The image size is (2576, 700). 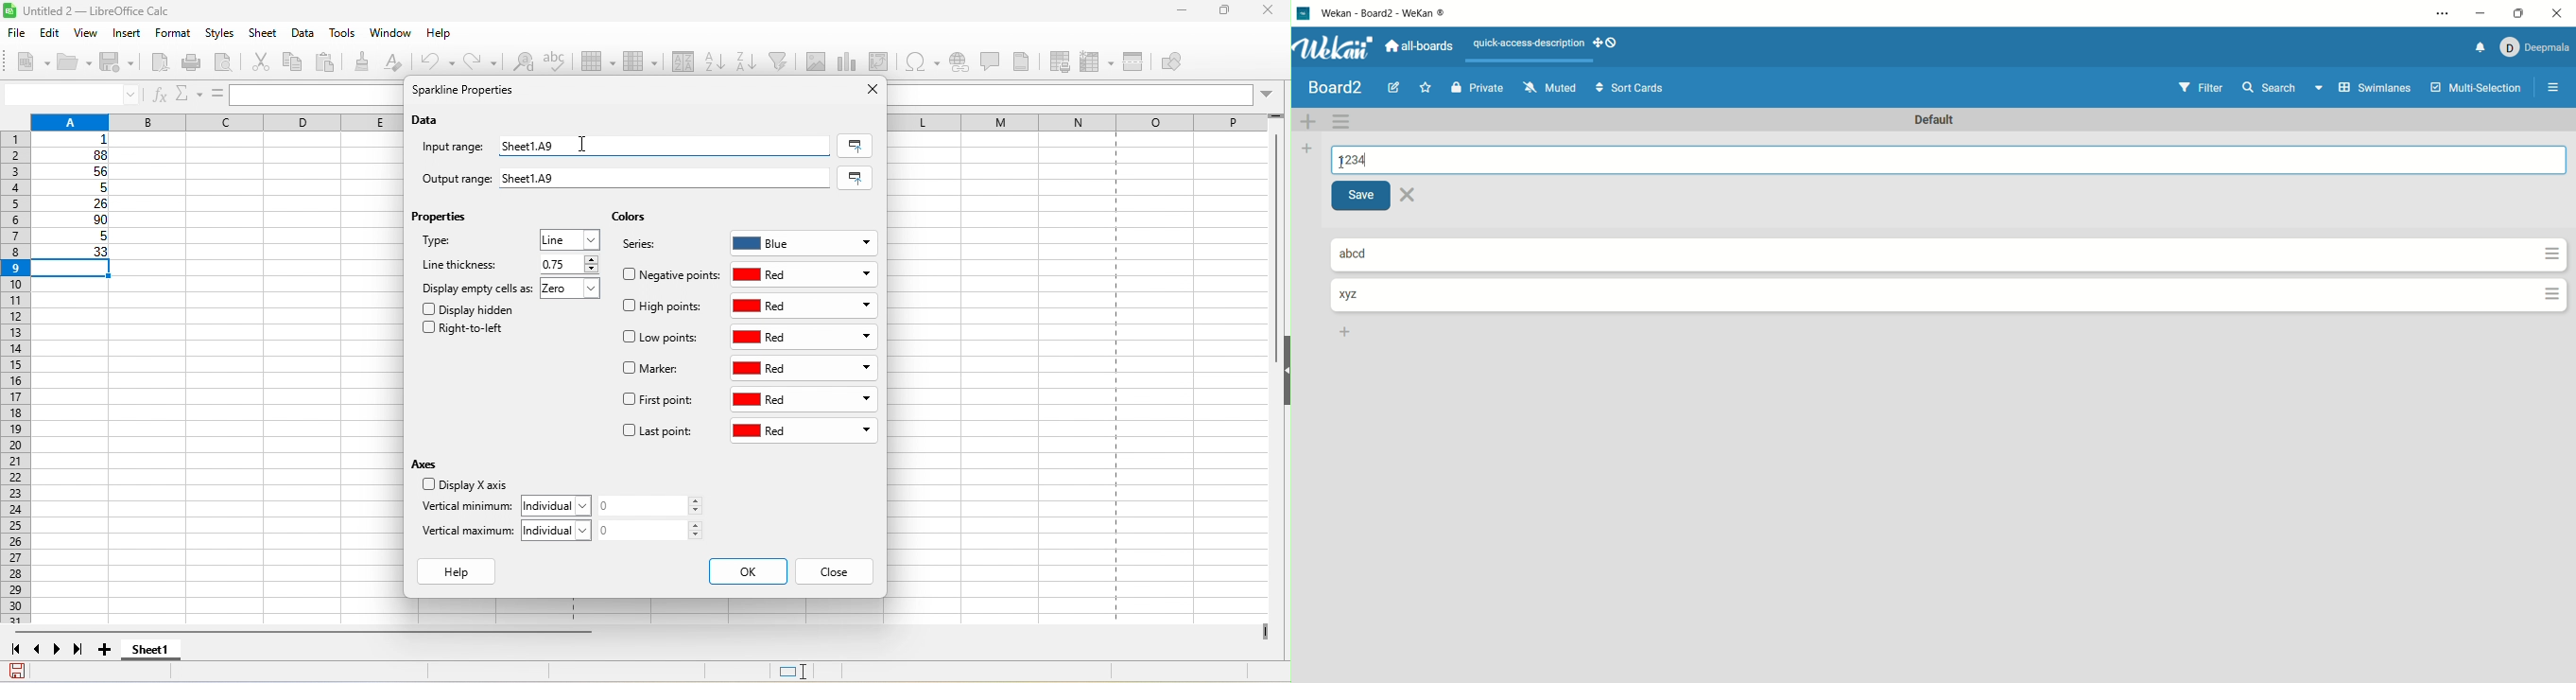 What do you see at coordinates (1478, 87) in the screenshot?
I see `private` at bounding box center [1478, 87].